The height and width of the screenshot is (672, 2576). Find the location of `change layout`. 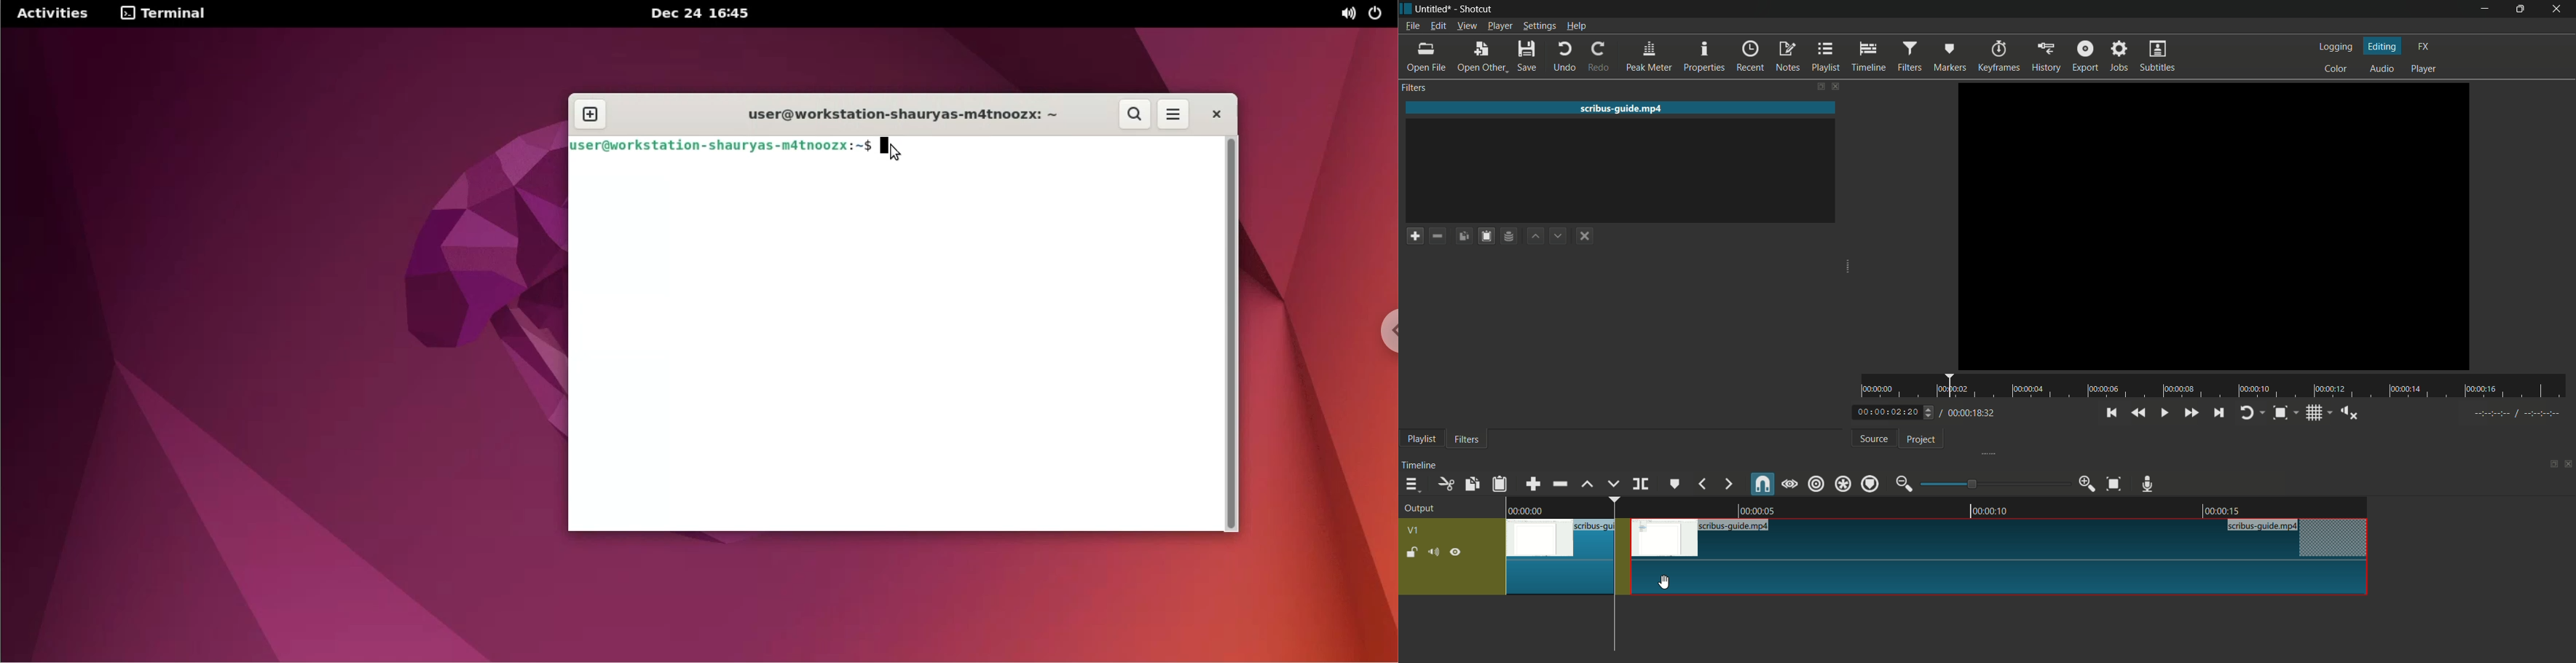

change layout is located at coordinates (1818, 85).